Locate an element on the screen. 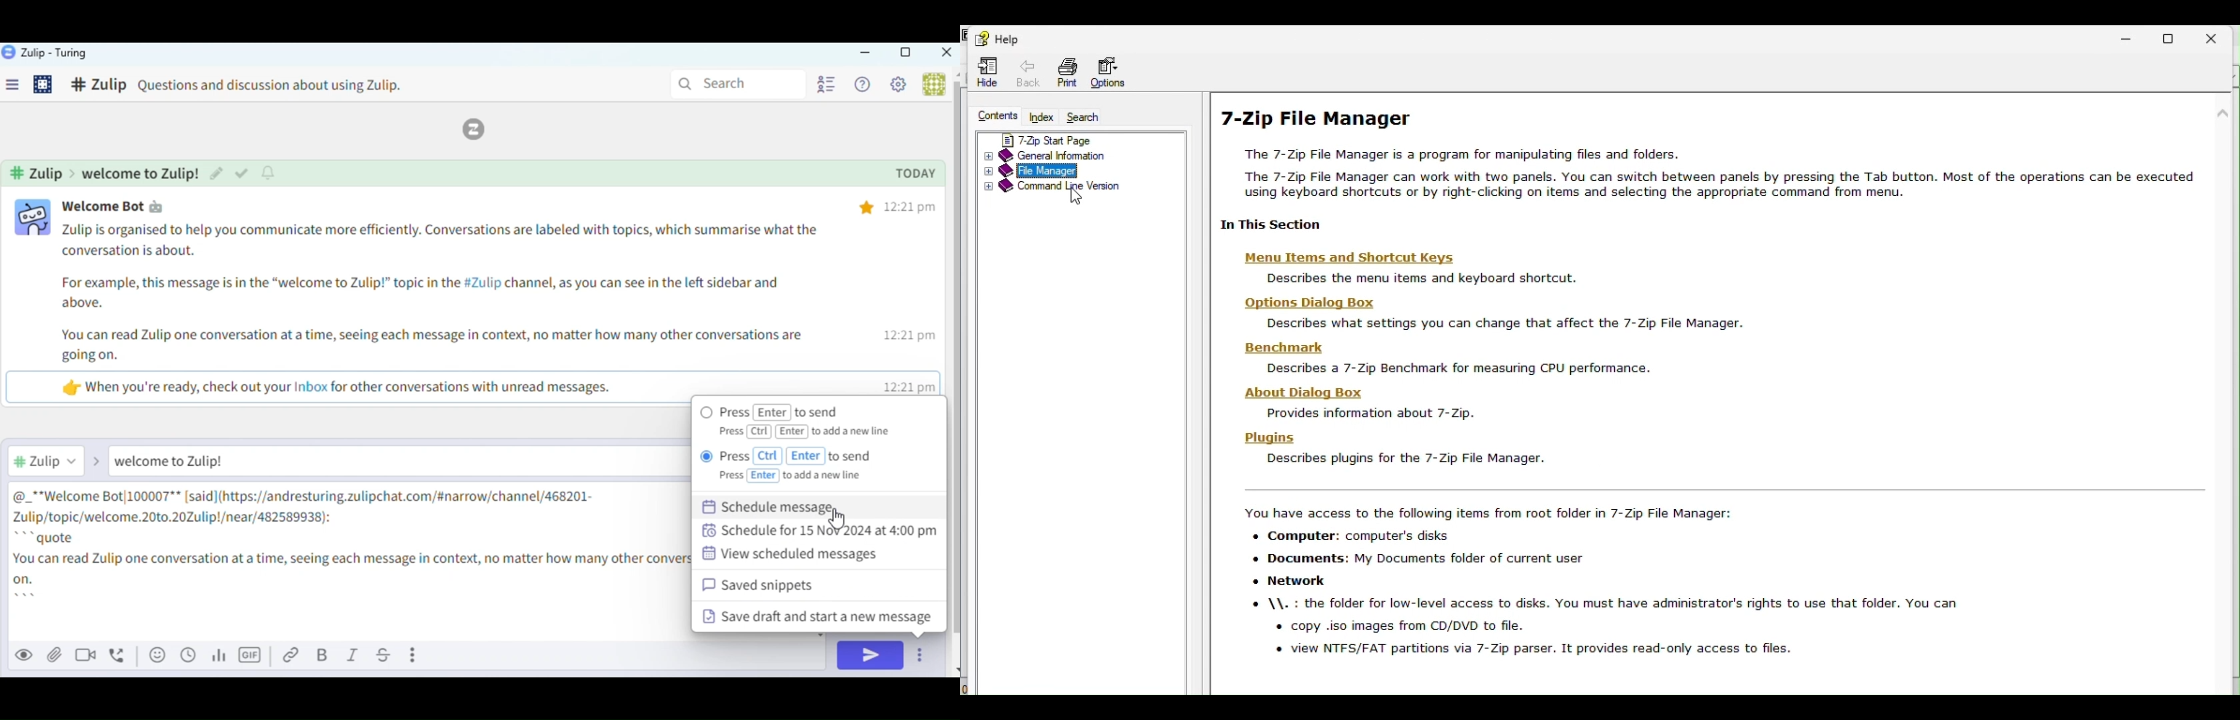 The width and height of the screenshot is (2240, 728). Schedule is located at coordinates (189, 655).